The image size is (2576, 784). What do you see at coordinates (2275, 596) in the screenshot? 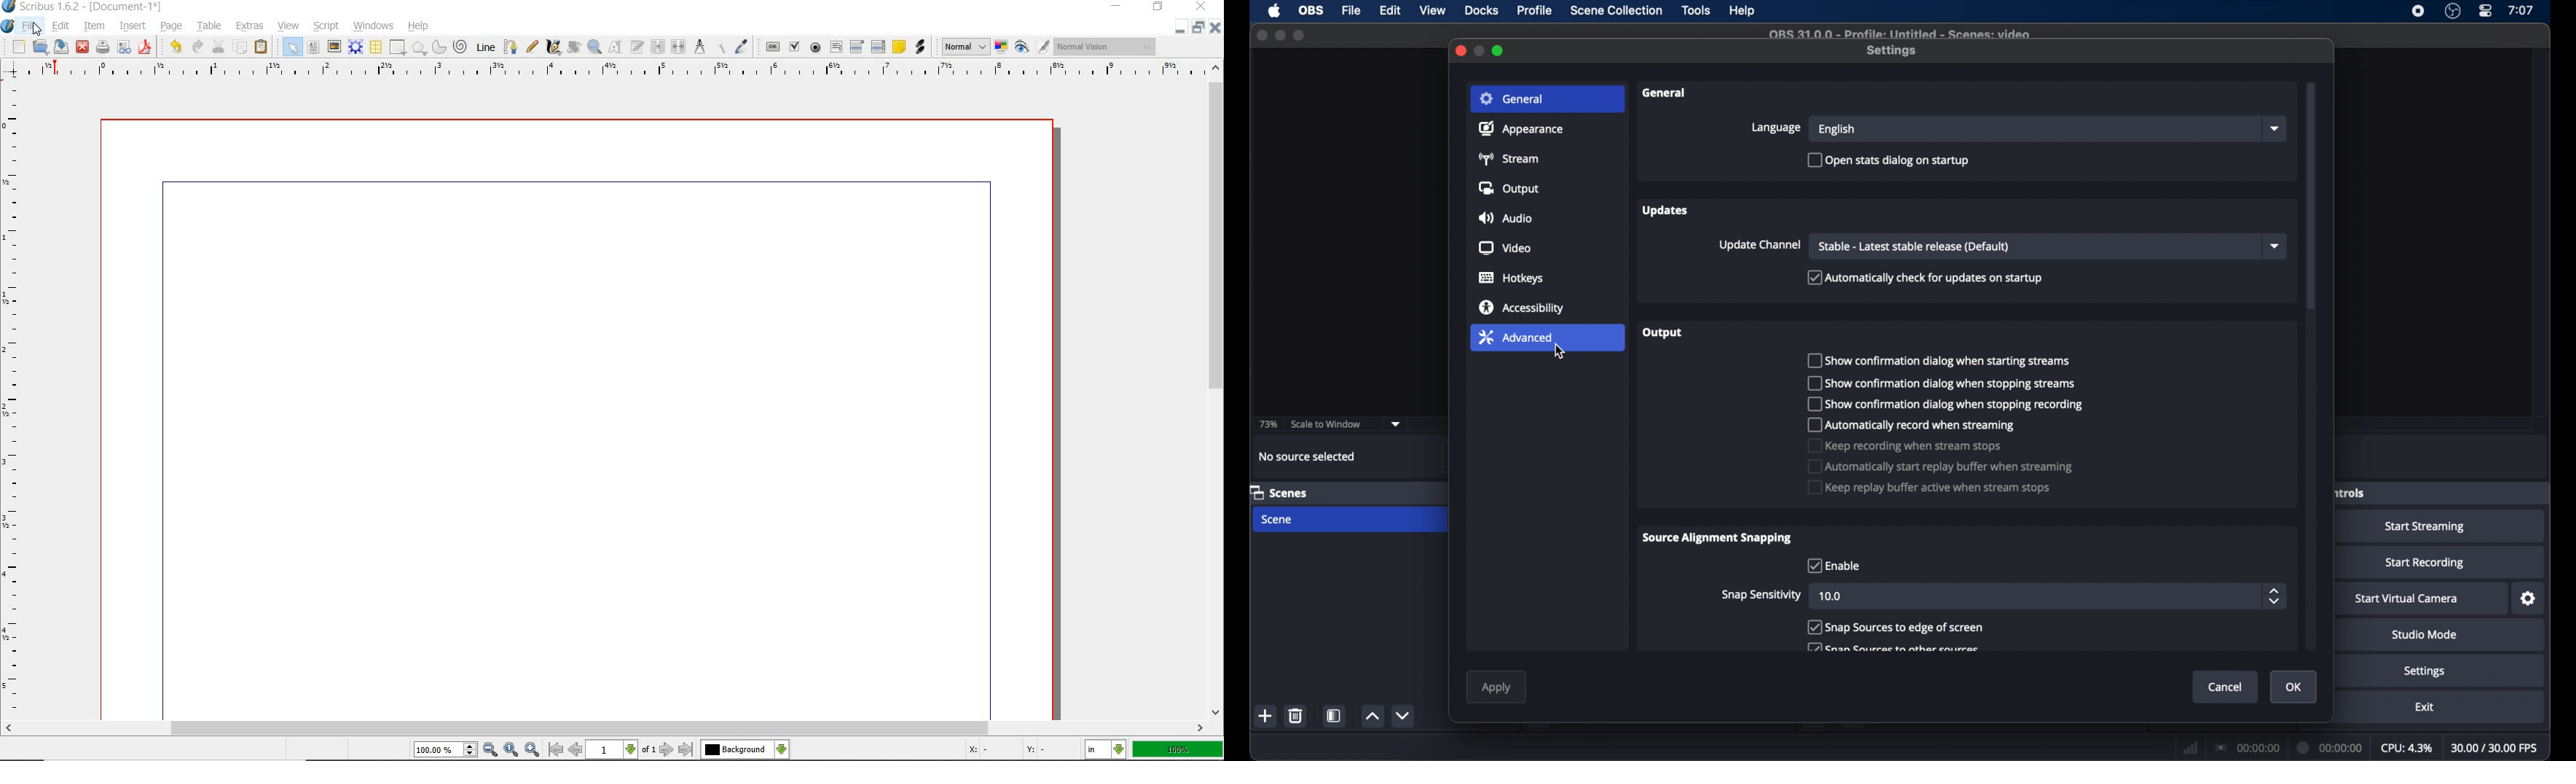
I see `stepper buttons` at bounding box center [2275, 596].